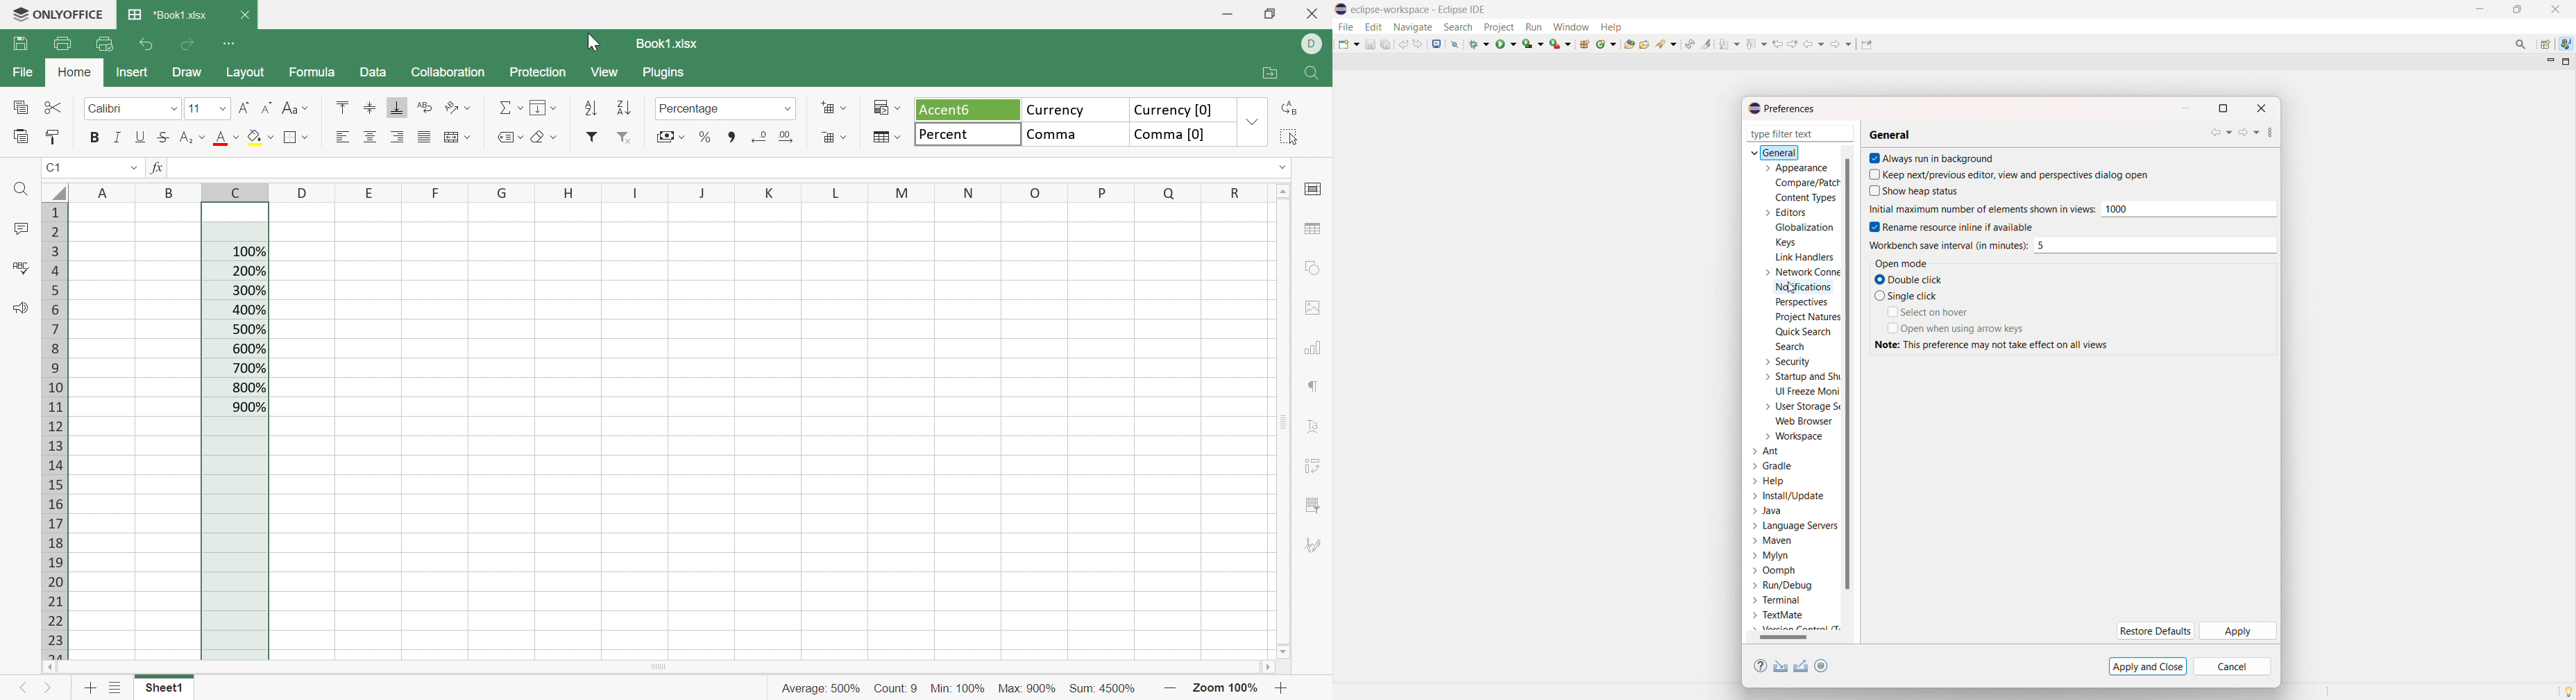  What do you see at coordinates (366, 193) in the screenshot?
I see `E` at bounding box center [366, 193].